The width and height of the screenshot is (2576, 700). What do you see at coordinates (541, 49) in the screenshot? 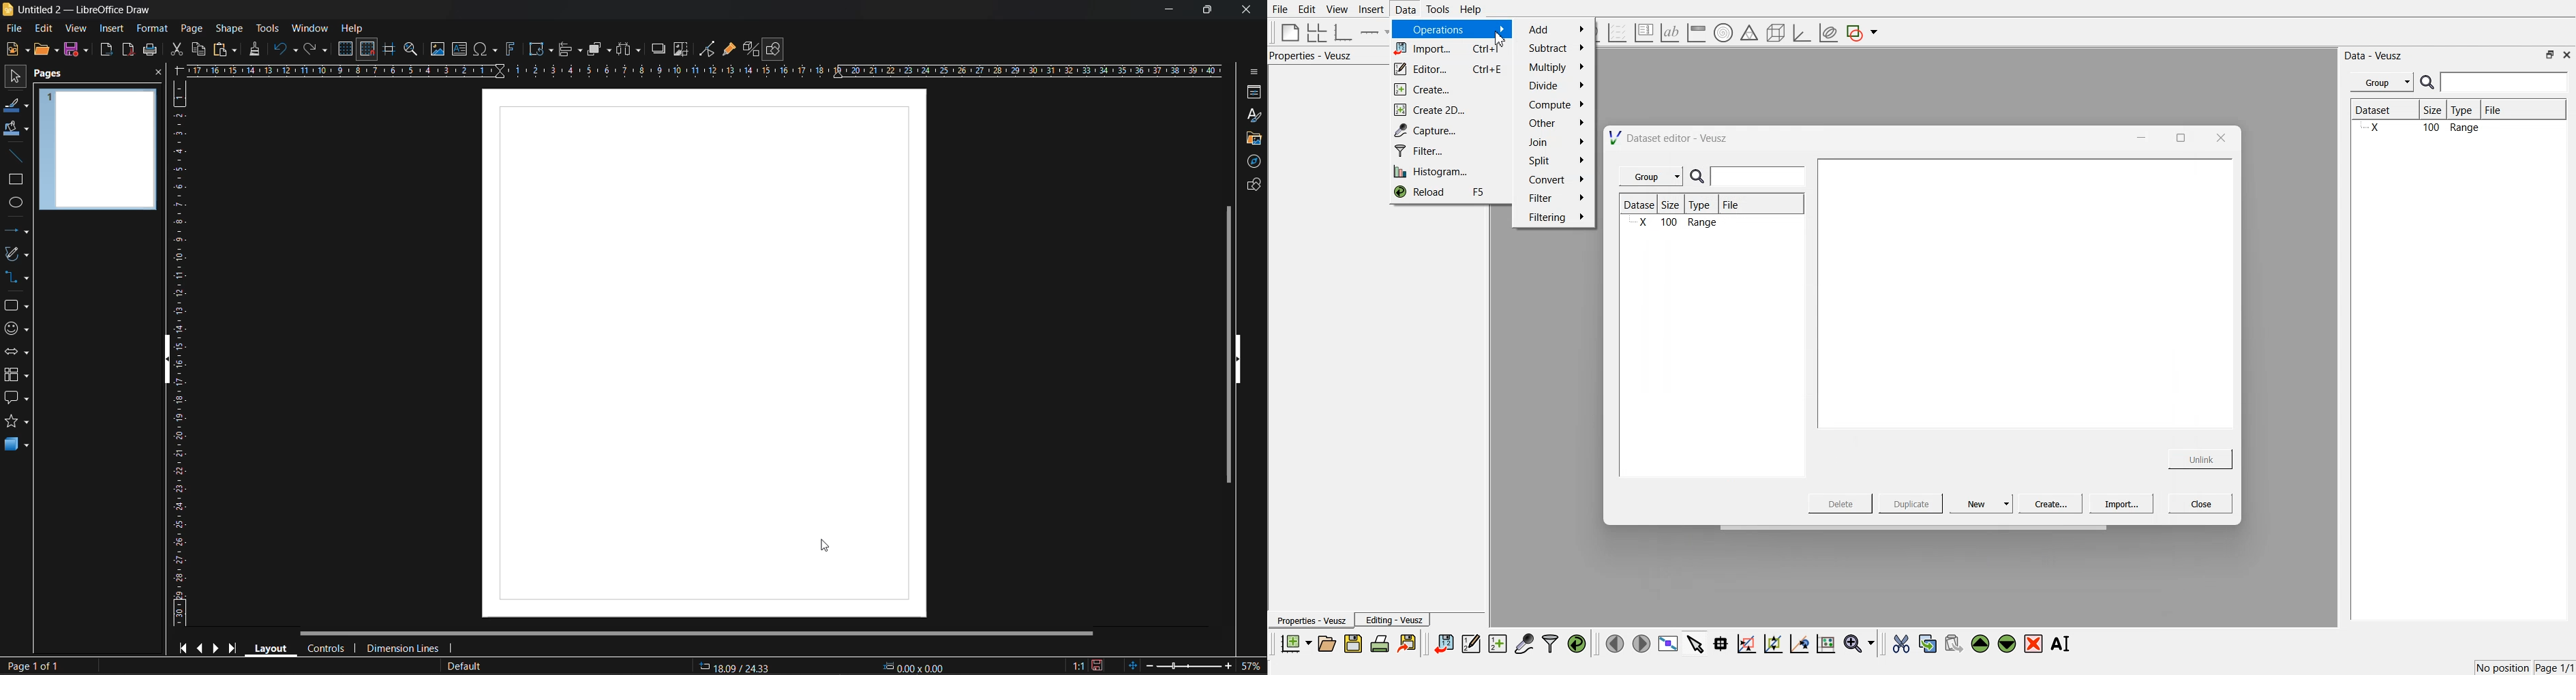
I see `transformations` at bounding box center [541, 49].